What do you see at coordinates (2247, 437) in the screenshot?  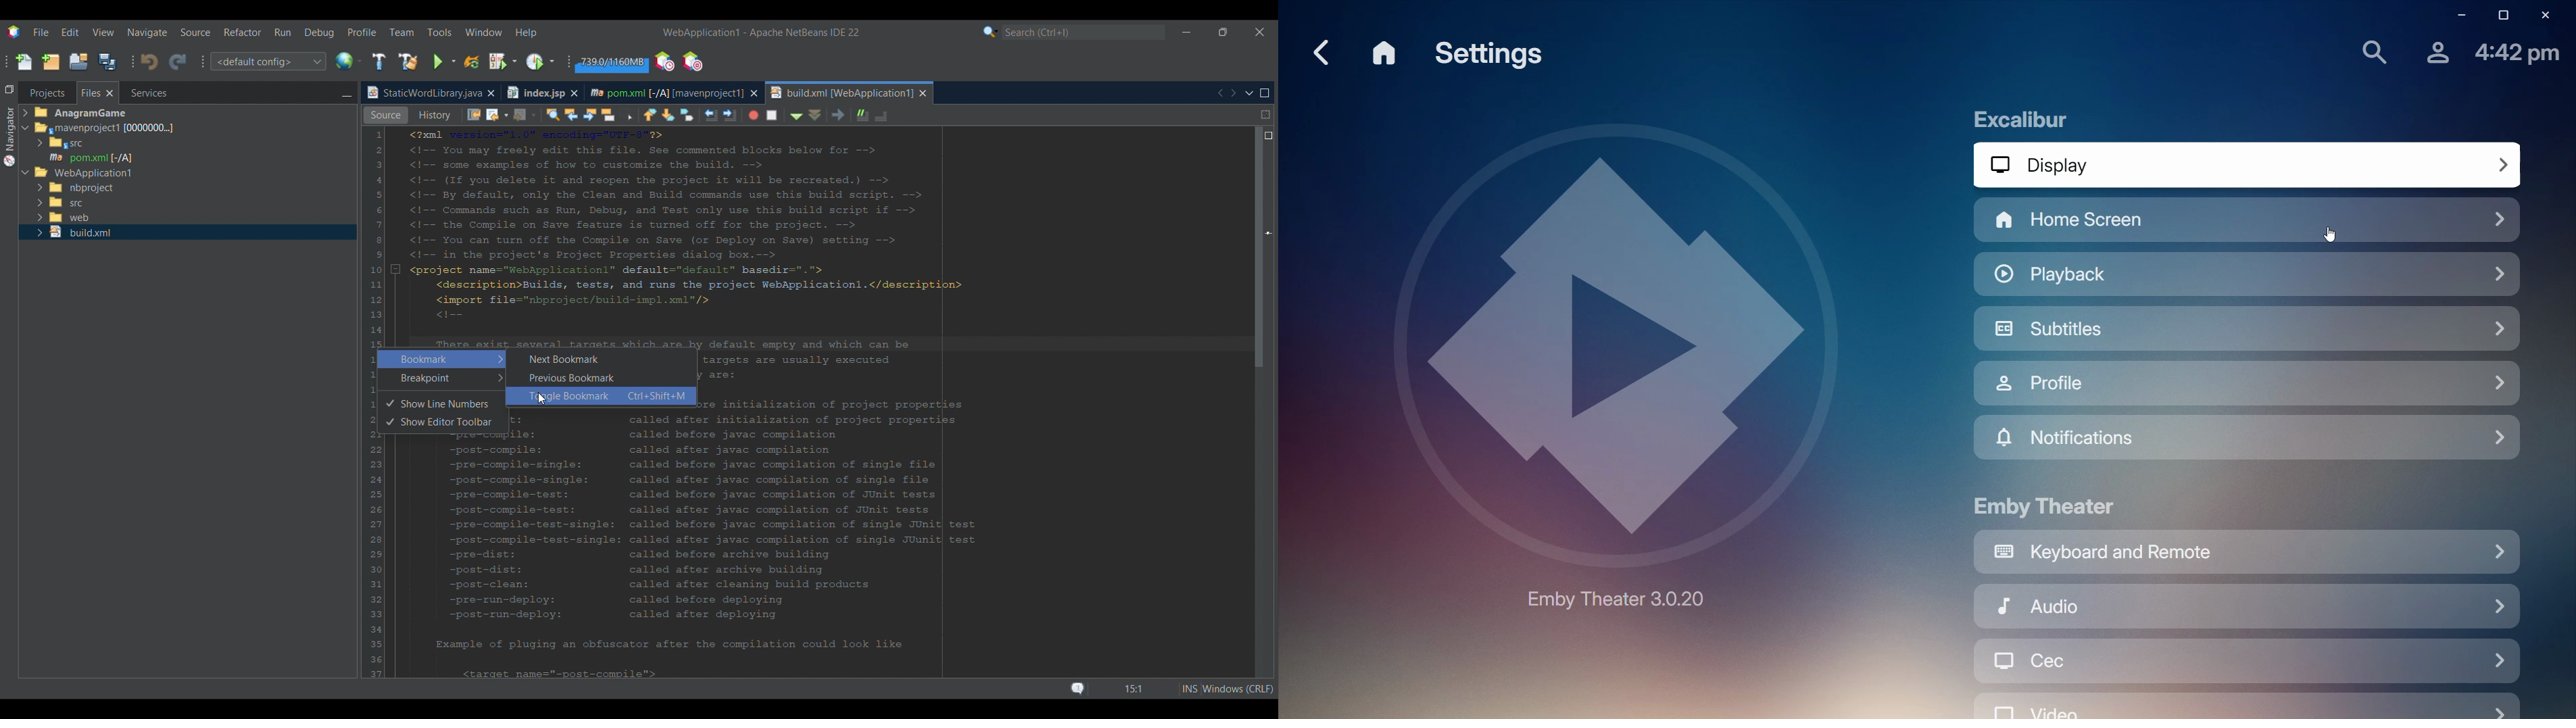 I see `Notifications` at bounding box center [2247, 437].